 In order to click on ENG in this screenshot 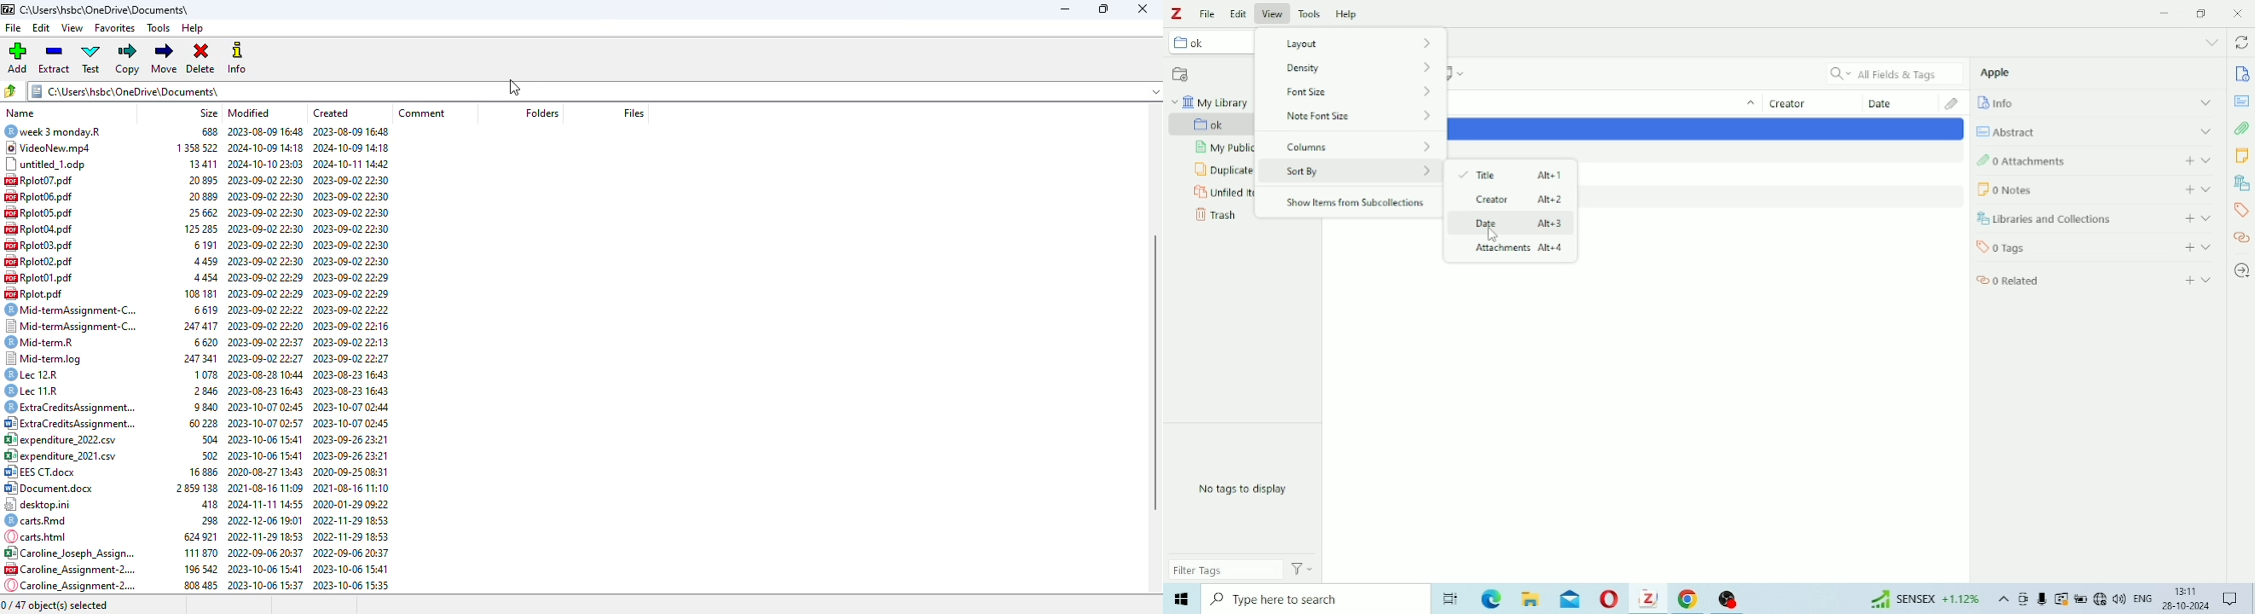, I will do `click(2142, 600)`.